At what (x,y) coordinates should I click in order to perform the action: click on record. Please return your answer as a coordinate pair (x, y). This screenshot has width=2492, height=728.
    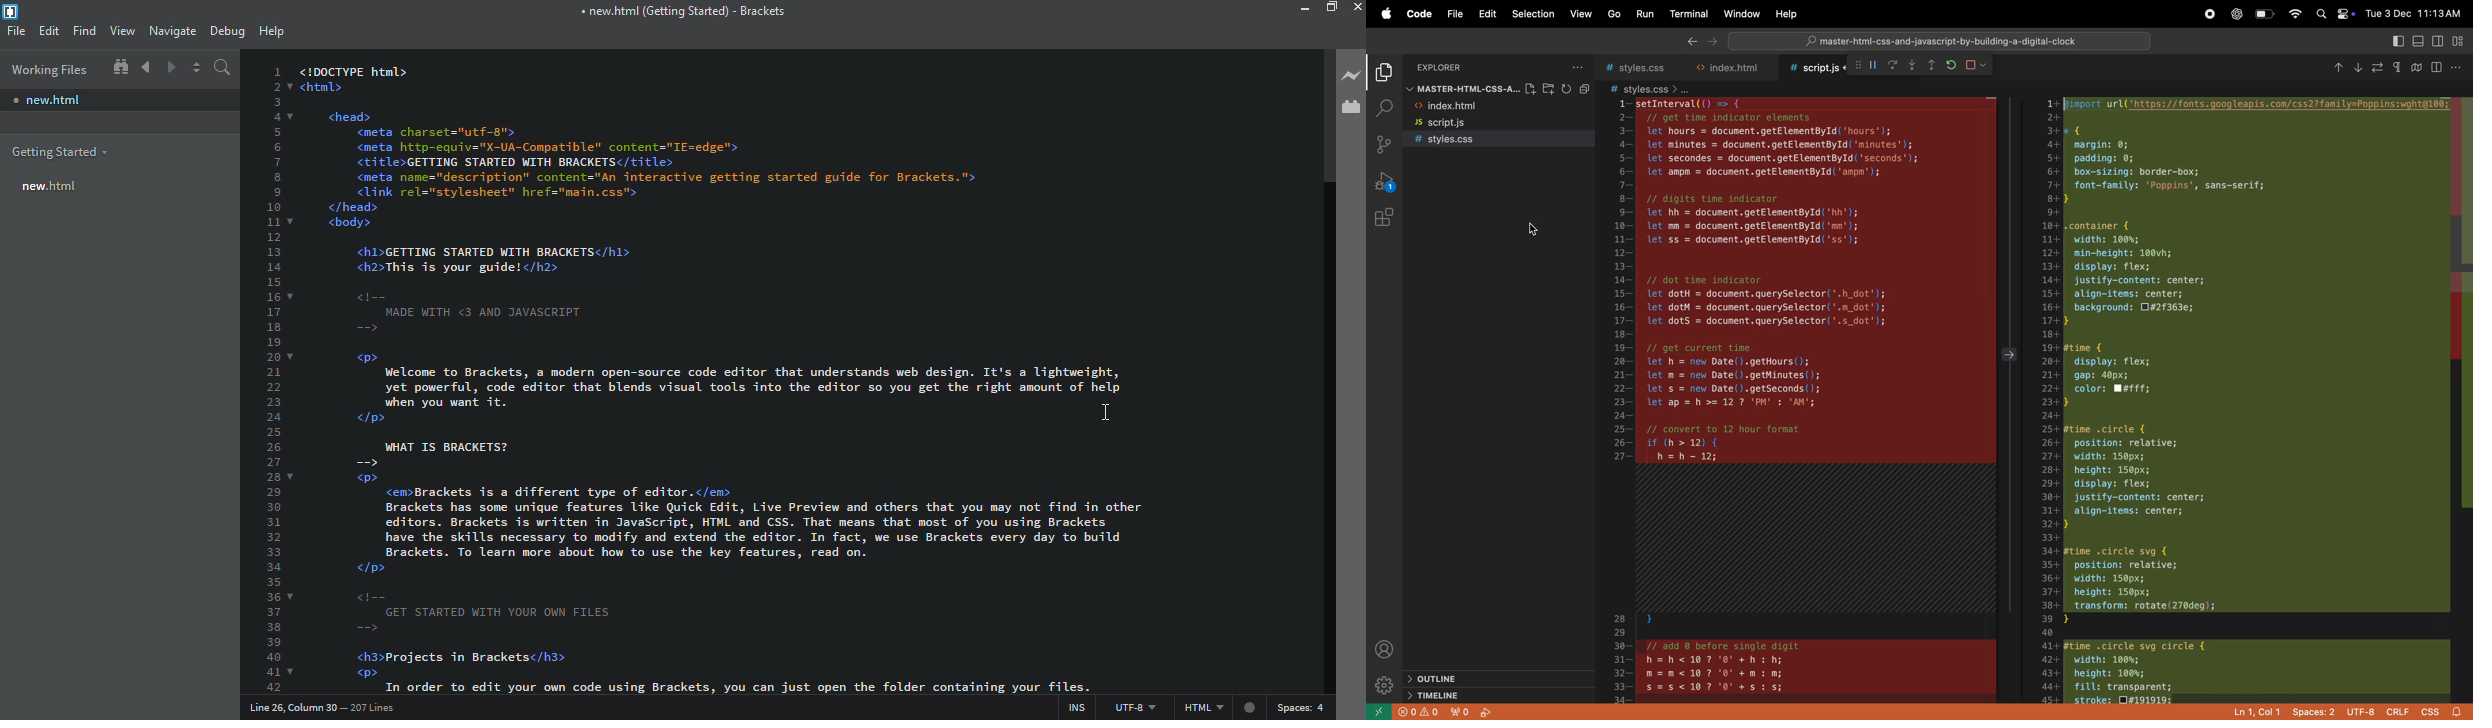
    Looking at the image, I should click on (2208, 14).